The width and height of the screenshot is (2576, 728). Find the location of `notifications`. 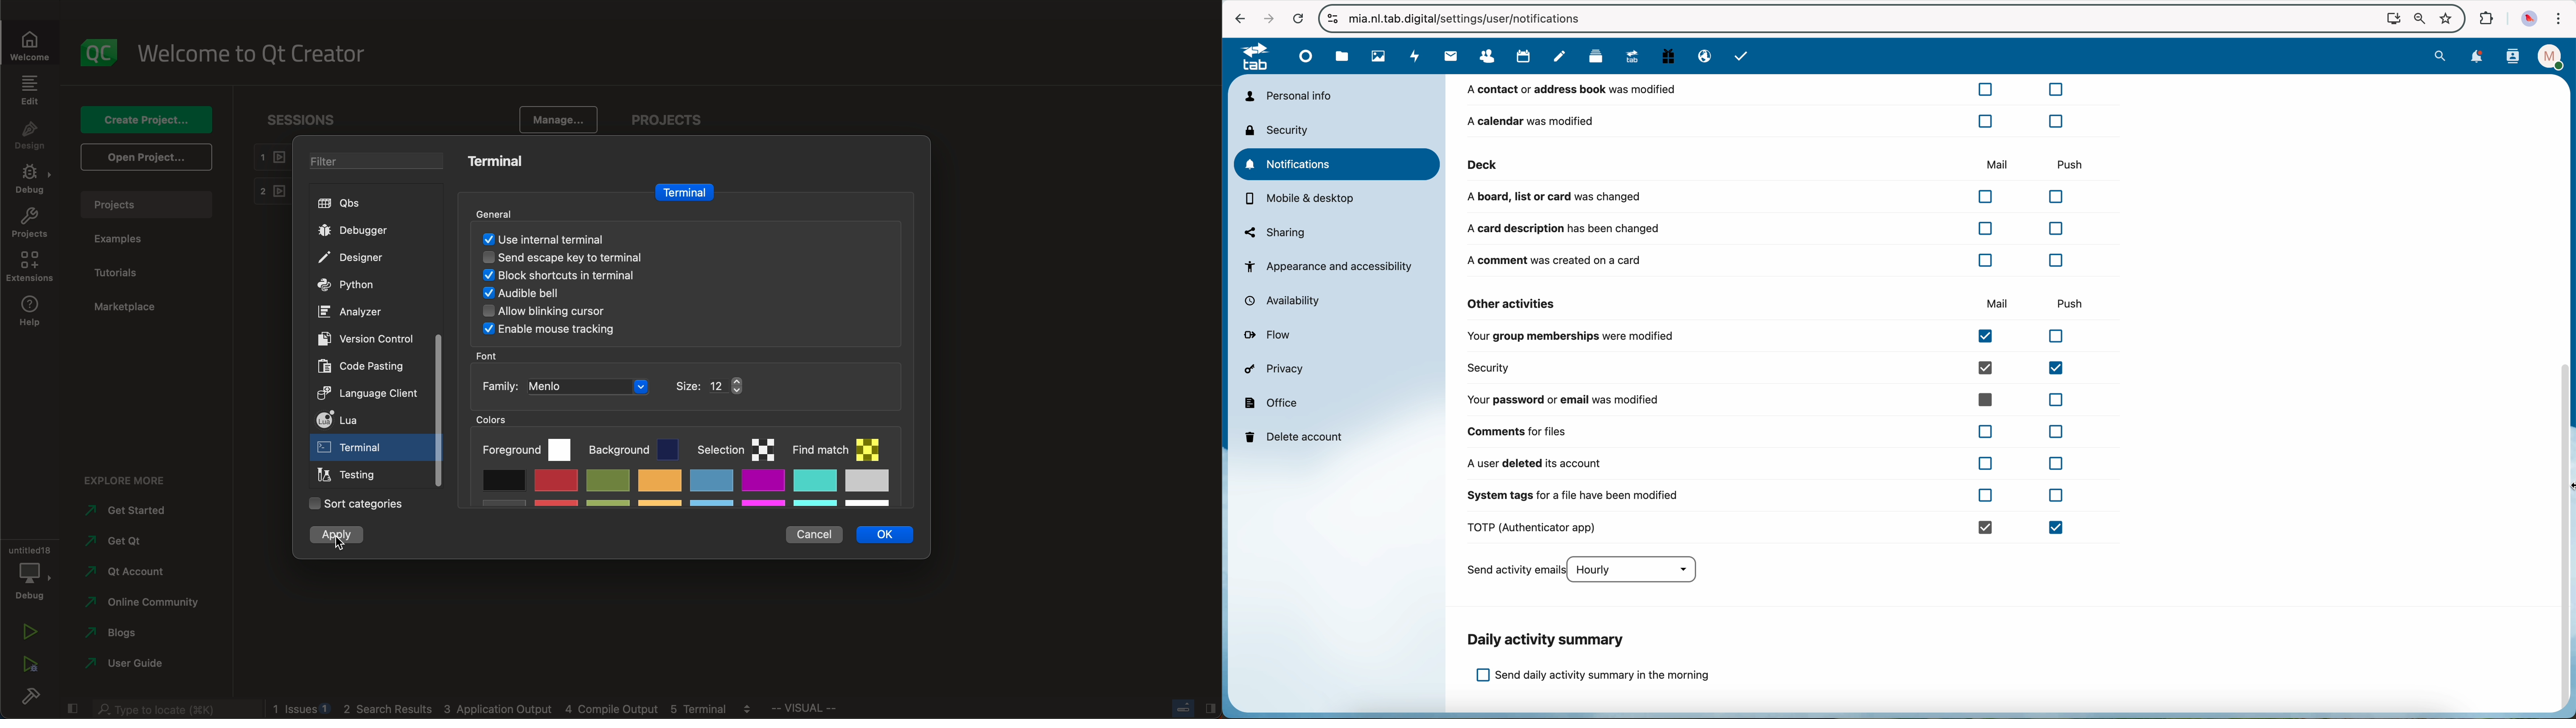

notifications is located at coordinates (1339, 164).